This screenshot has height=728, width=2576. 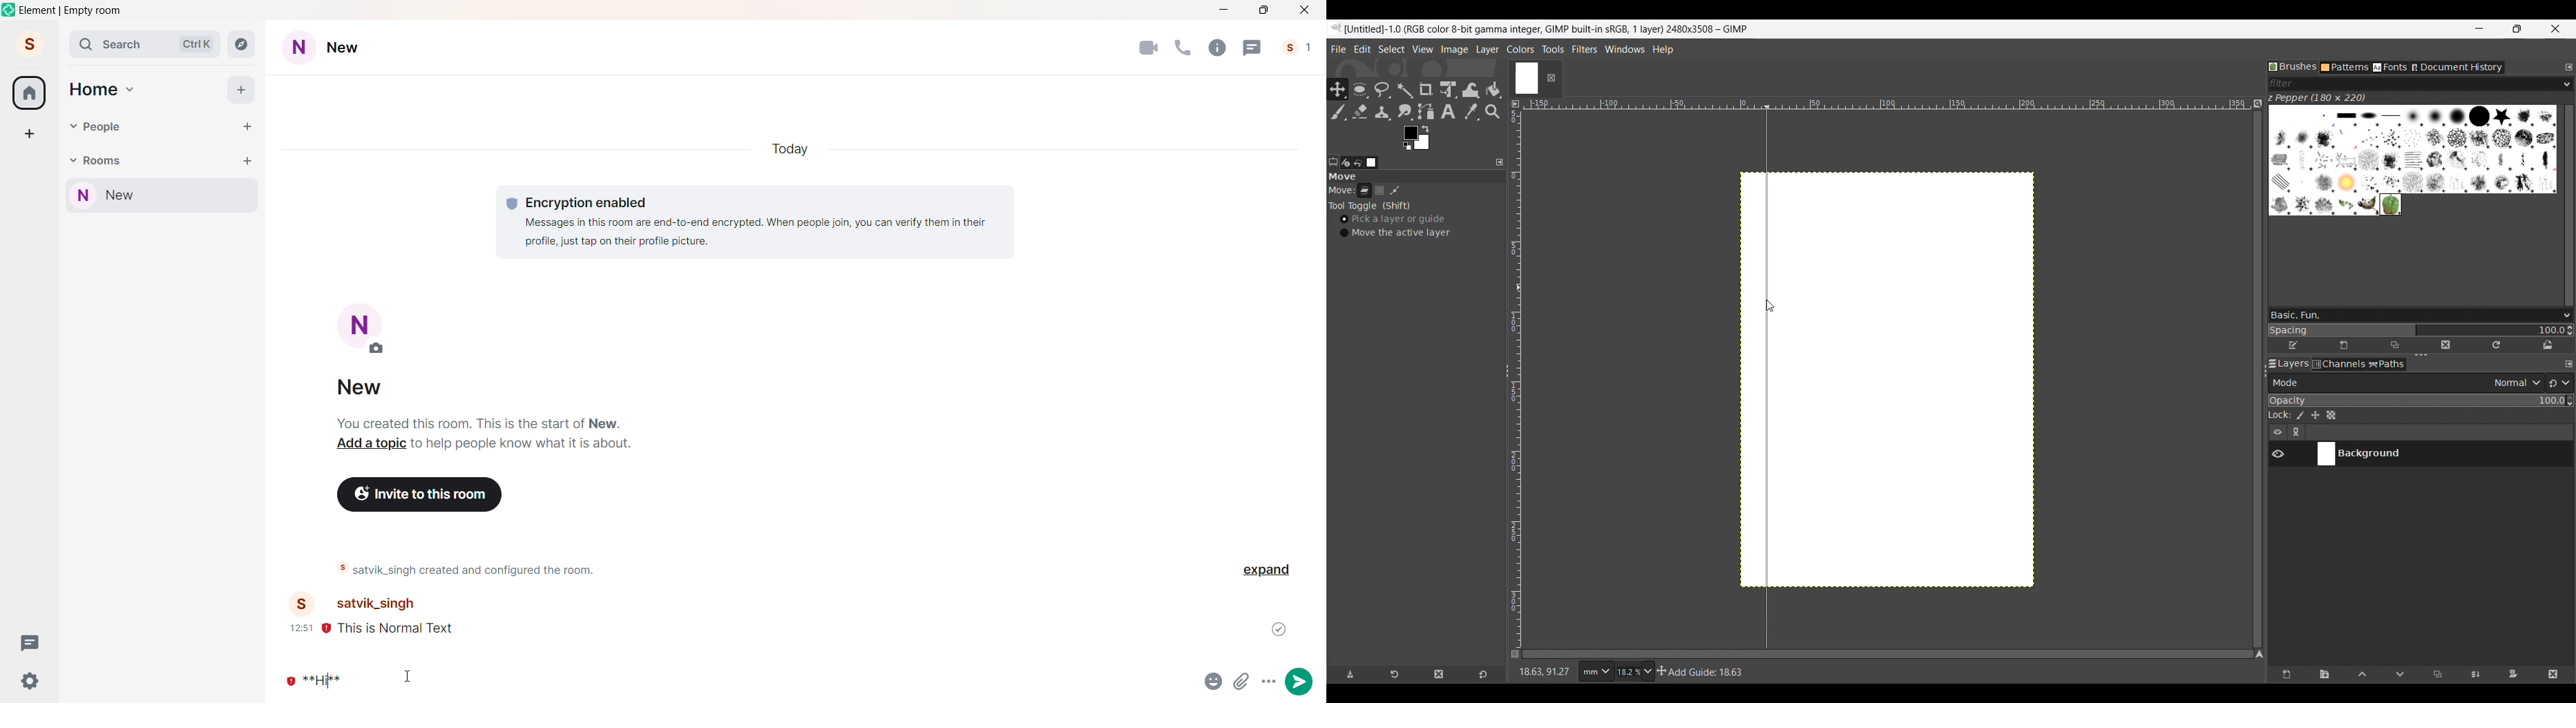 What do you see at coordinates (2496, 346) in the screenshot?
I see `Refresh brushes` at bounding box center [2496, 346].